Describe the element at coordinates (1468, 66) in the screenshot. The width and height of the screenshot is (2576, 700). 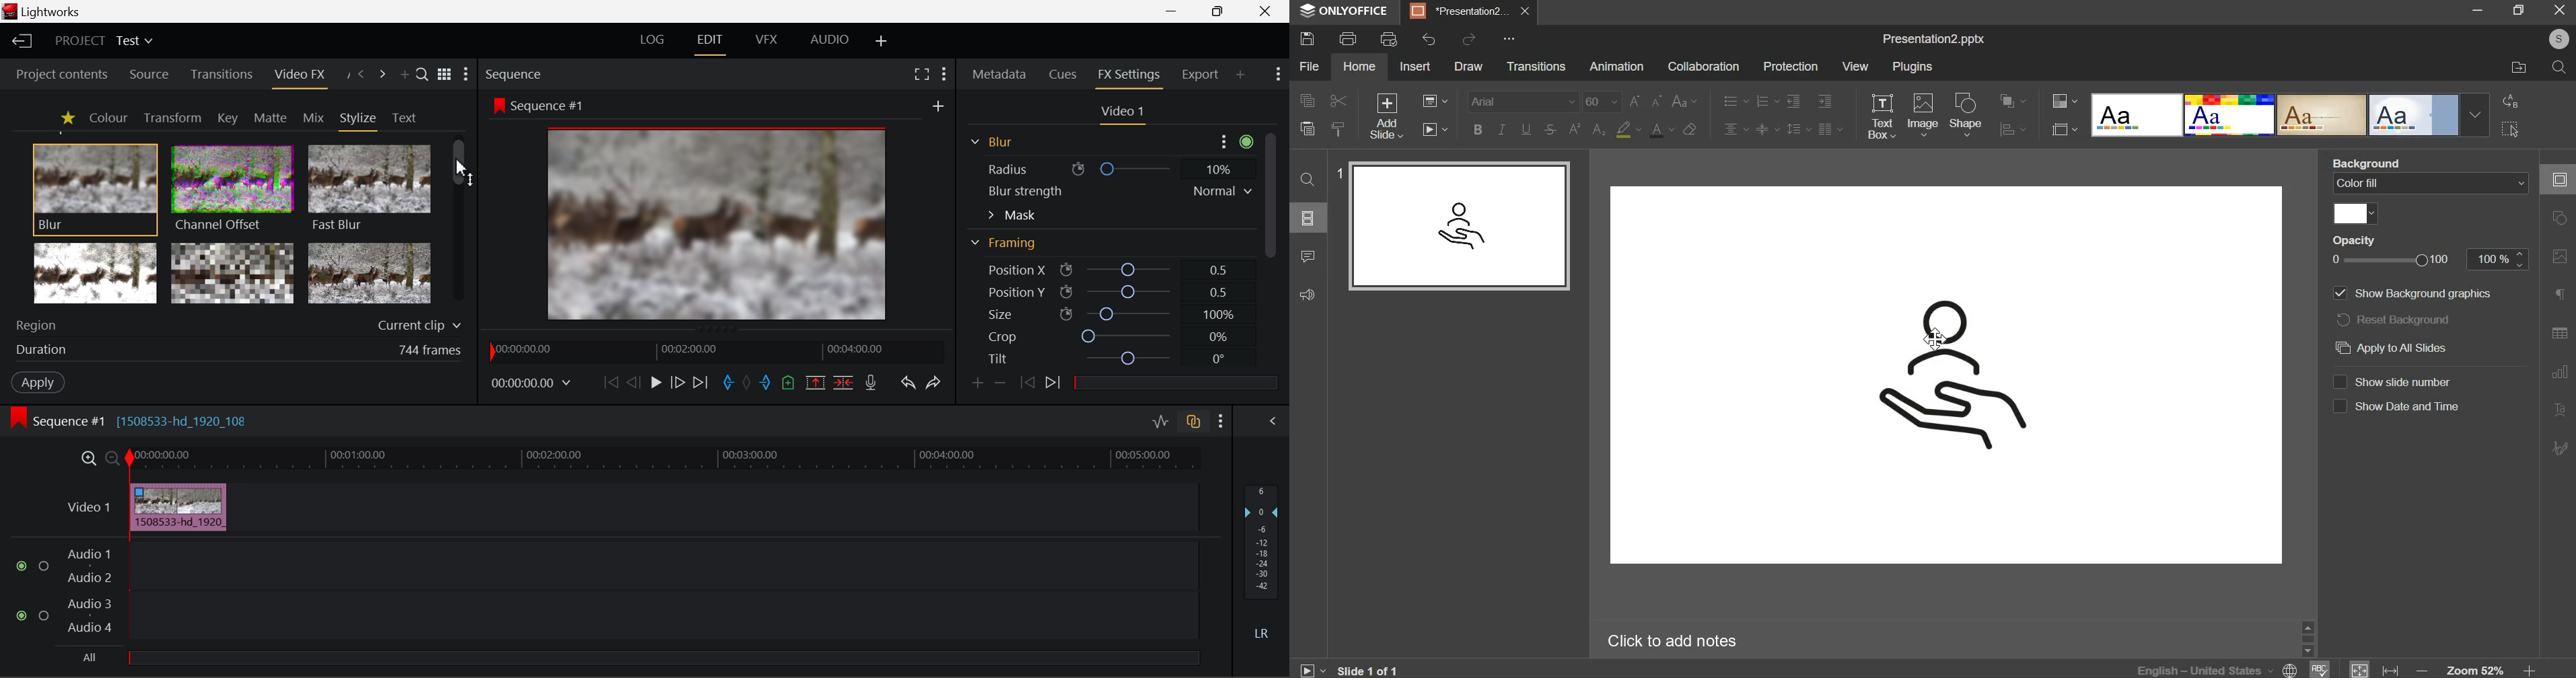
I see `draw` at that location.